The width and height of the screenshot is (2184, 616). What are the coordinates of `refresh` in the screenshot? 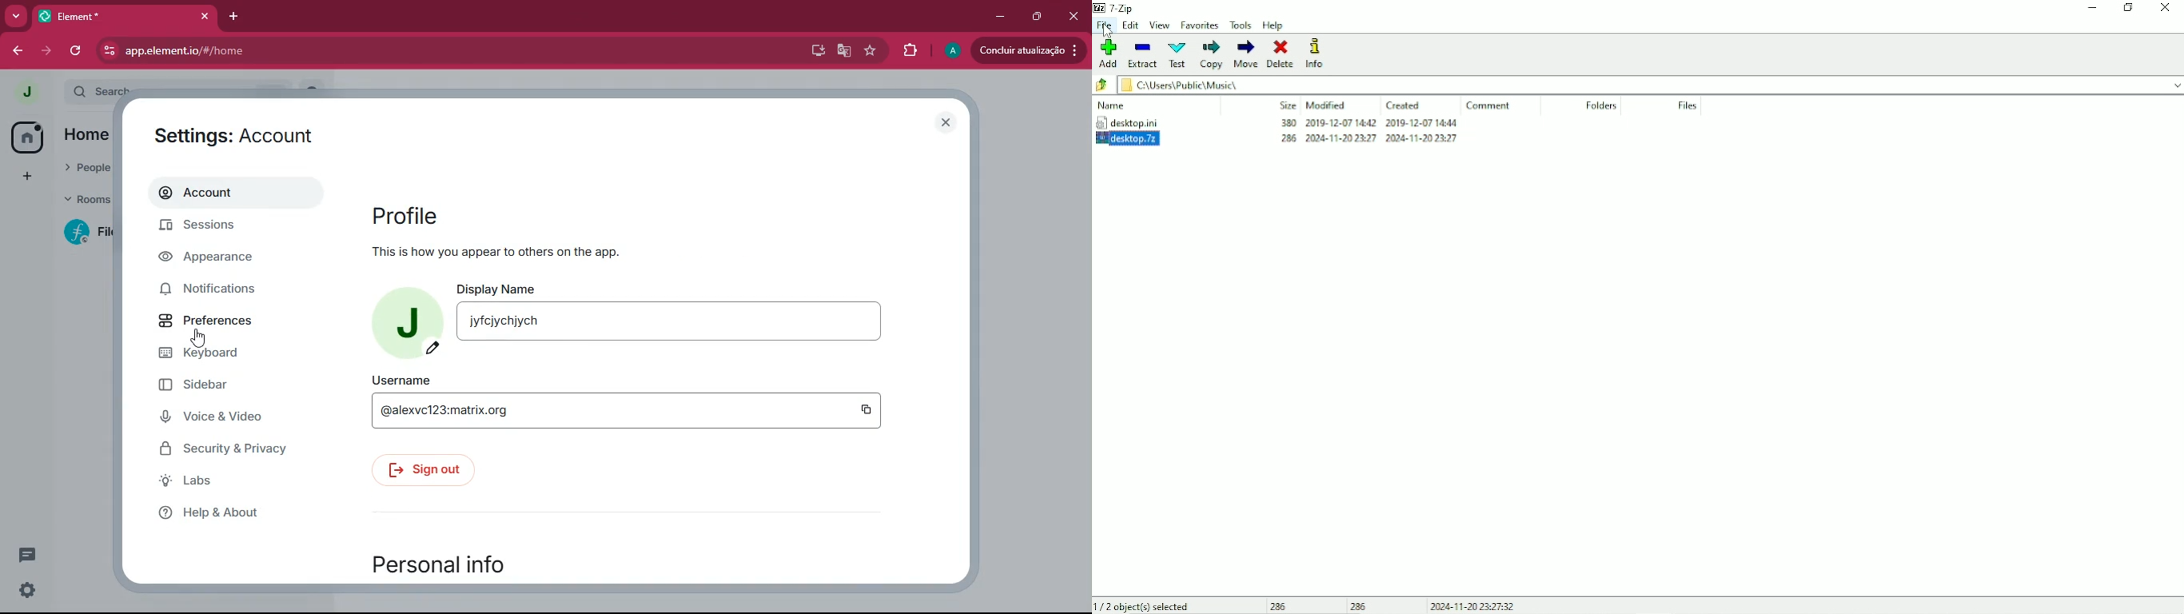 It's located at (78, 50).